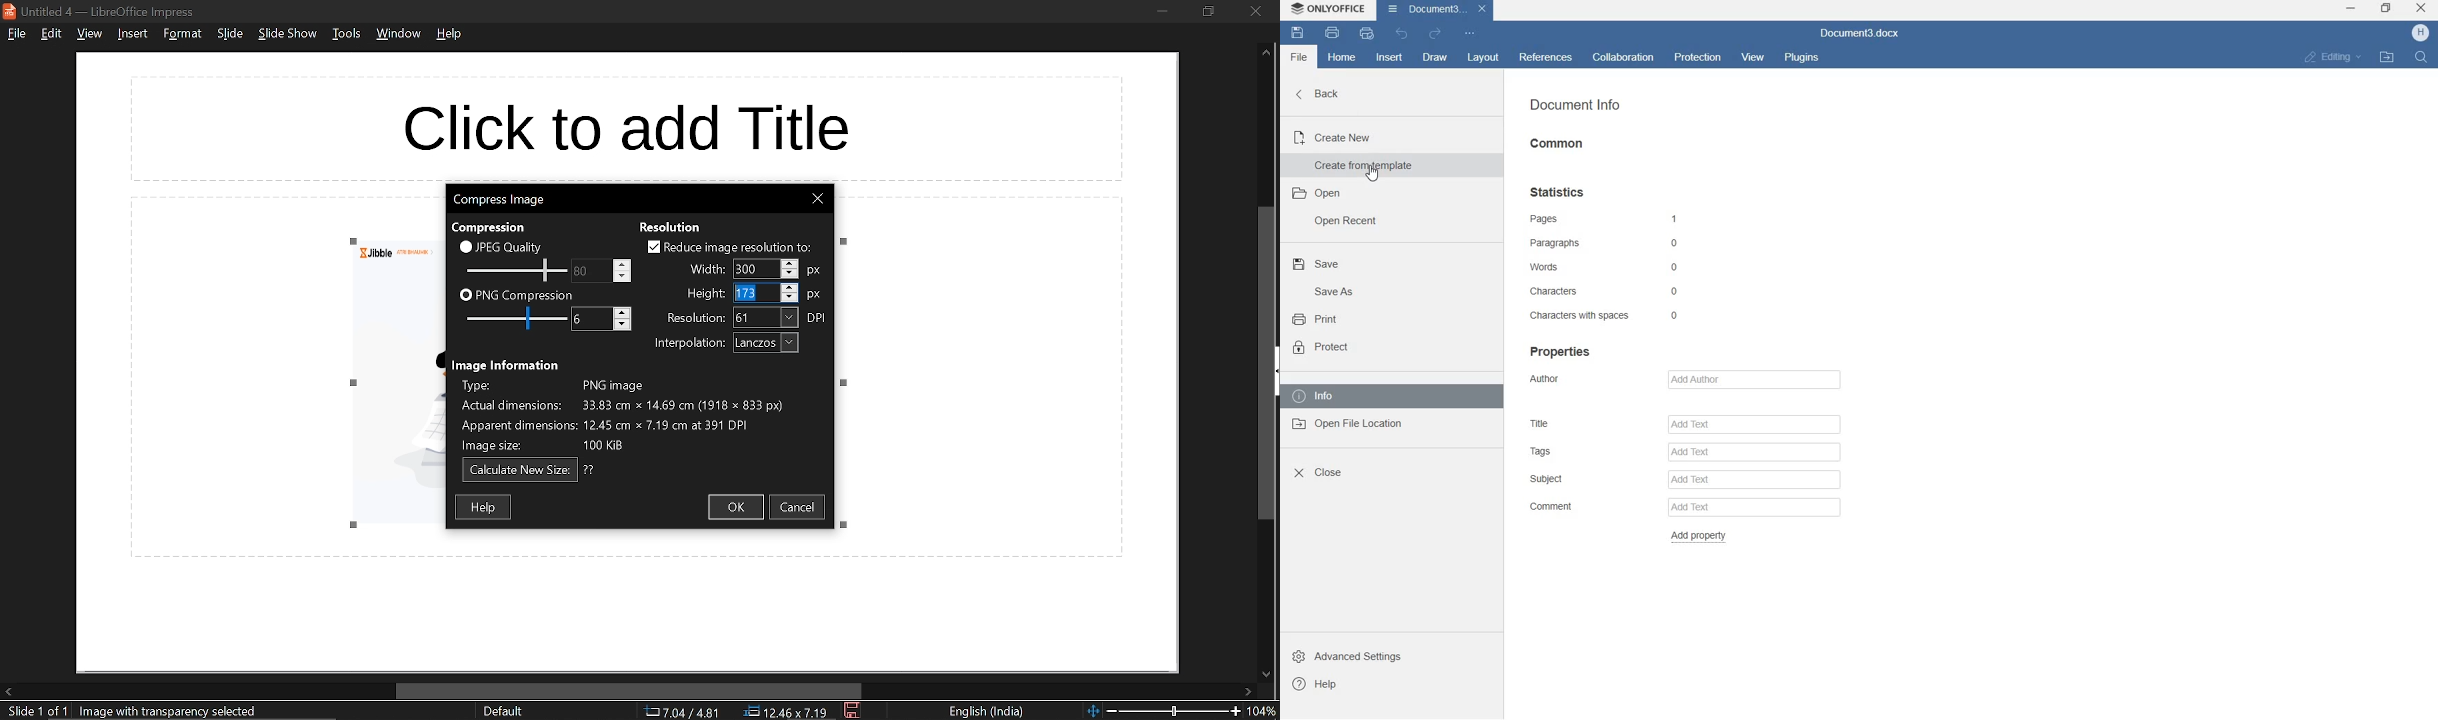 This screenshot has width=2464, height=728. Describe the element at coordinates (2350, 7) in the screenshot. I see `minimize` at that location.